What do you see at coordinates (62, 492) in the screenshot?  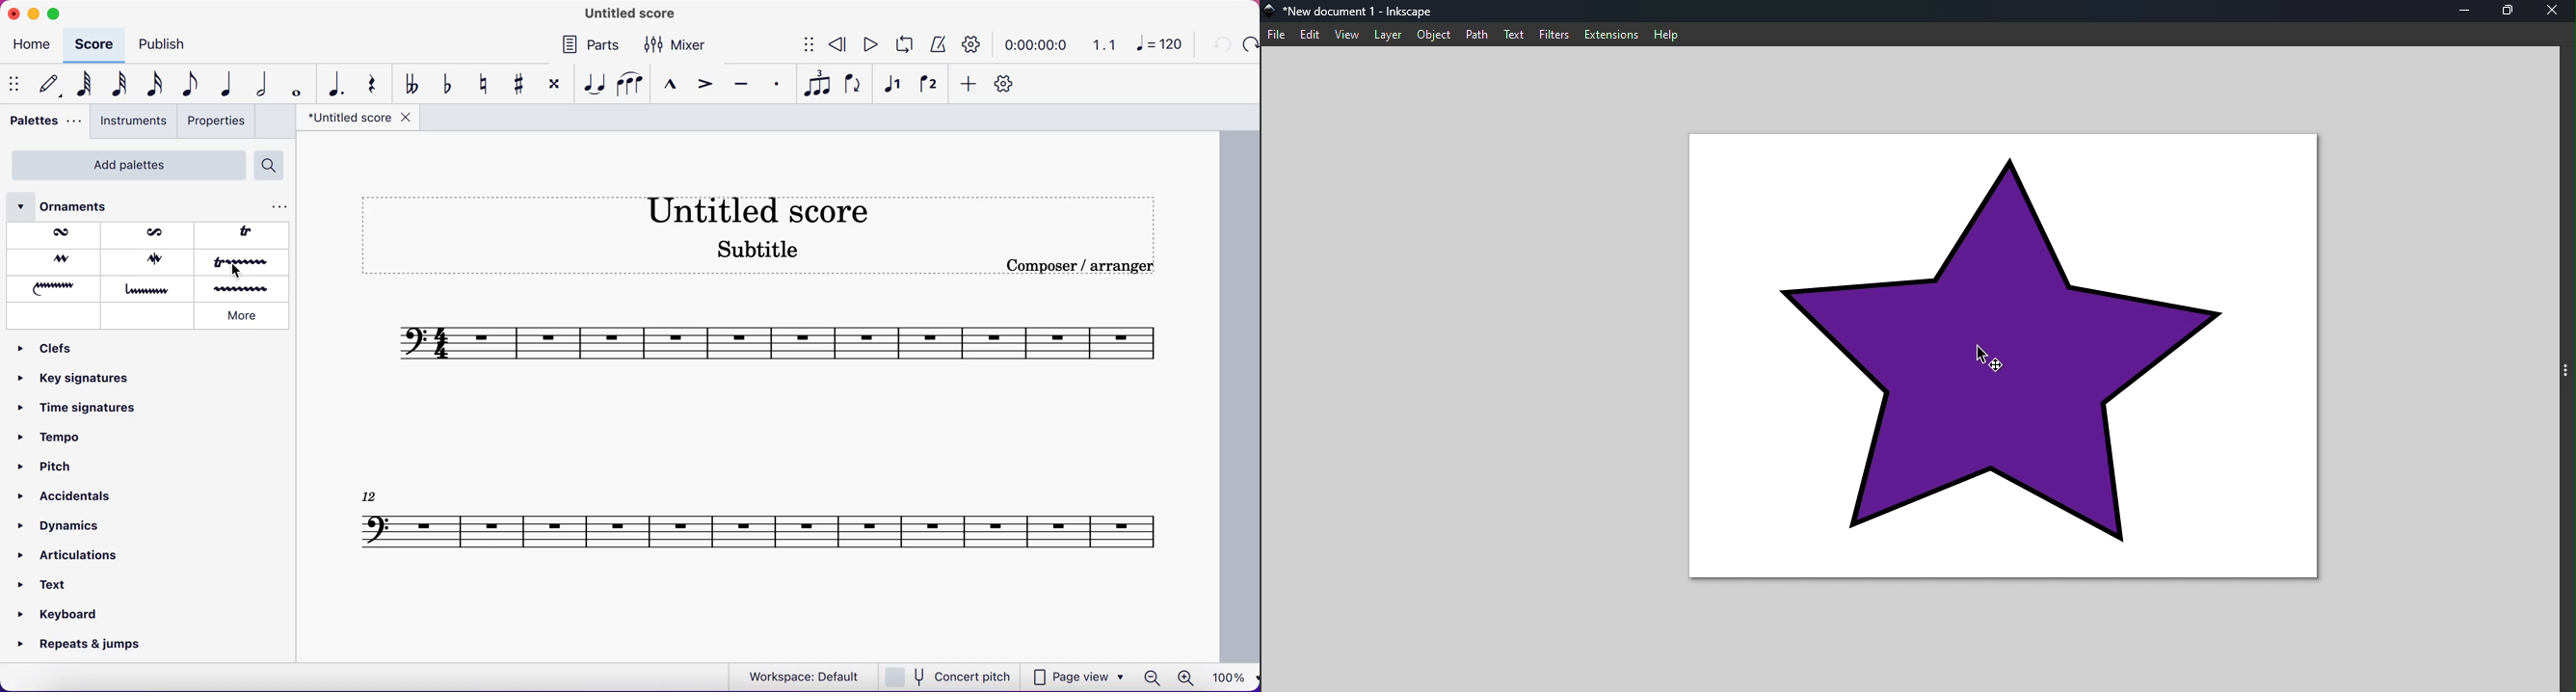 I see `accidentals` at bounding box center [62, 492].